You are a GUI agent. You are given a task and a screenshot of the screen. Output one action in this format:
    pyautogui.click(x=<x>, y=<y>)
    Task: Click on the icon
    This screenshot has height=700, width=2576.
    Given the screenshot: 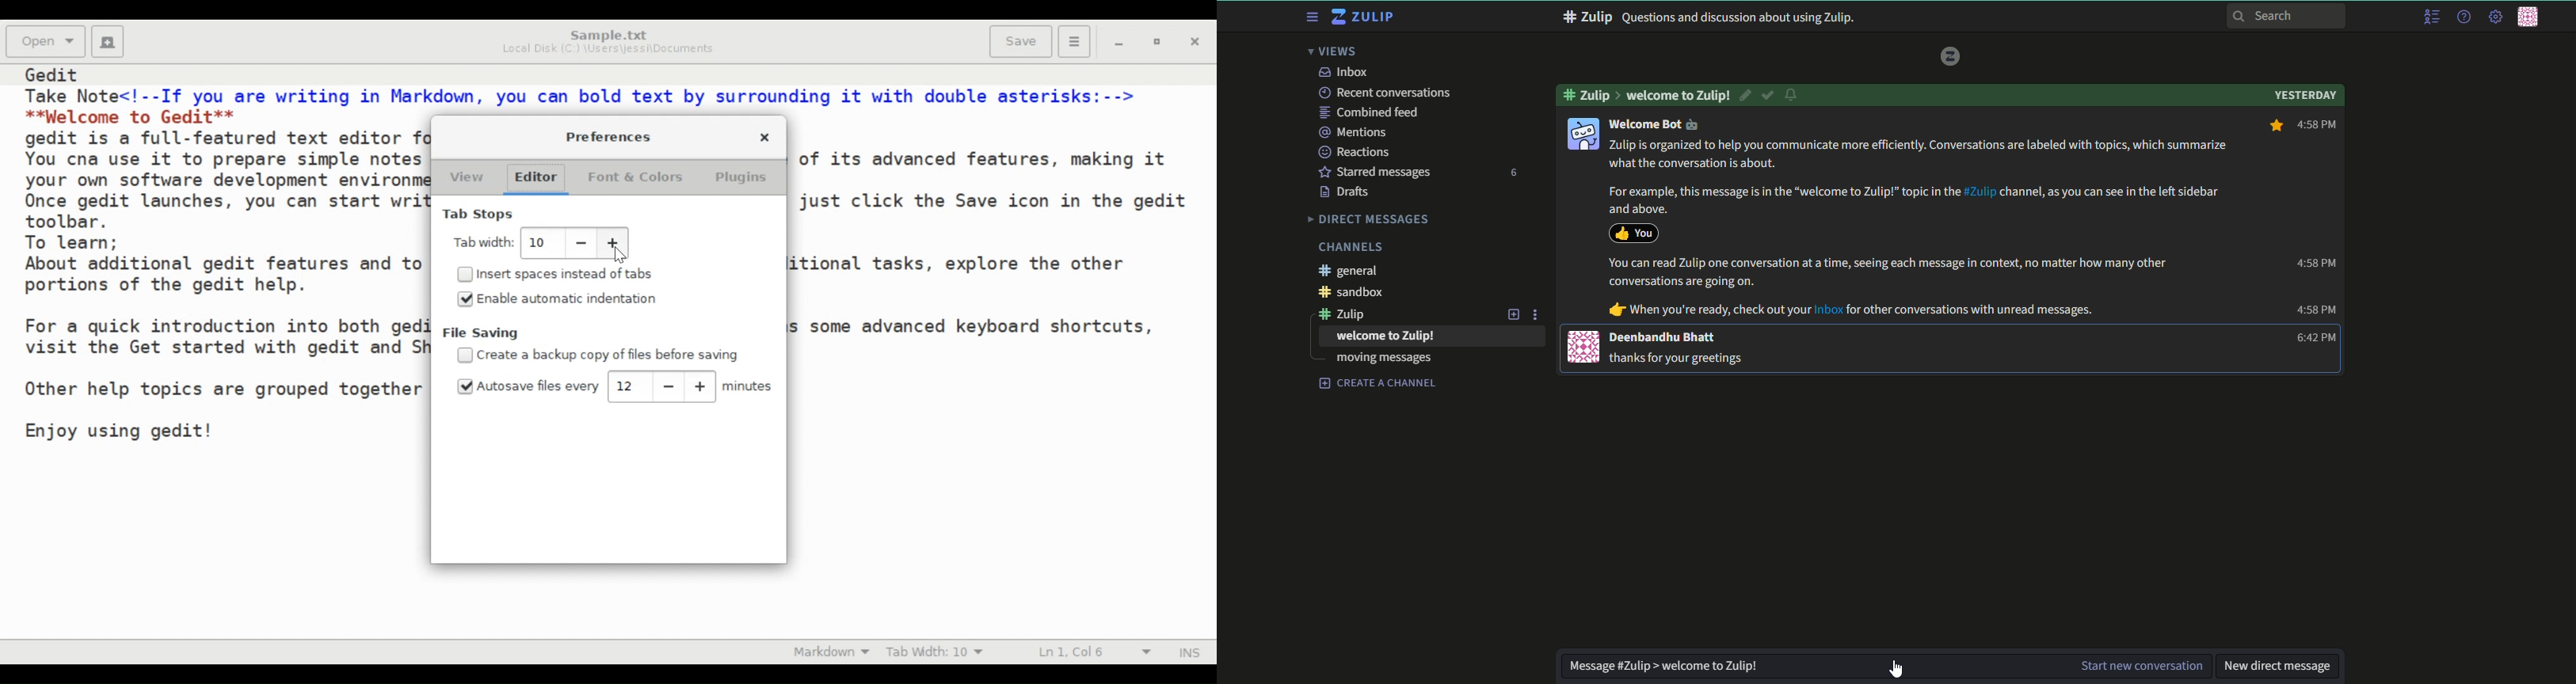 What is the action you would take?
    pyautogui.click(x=1583, y=134)
    